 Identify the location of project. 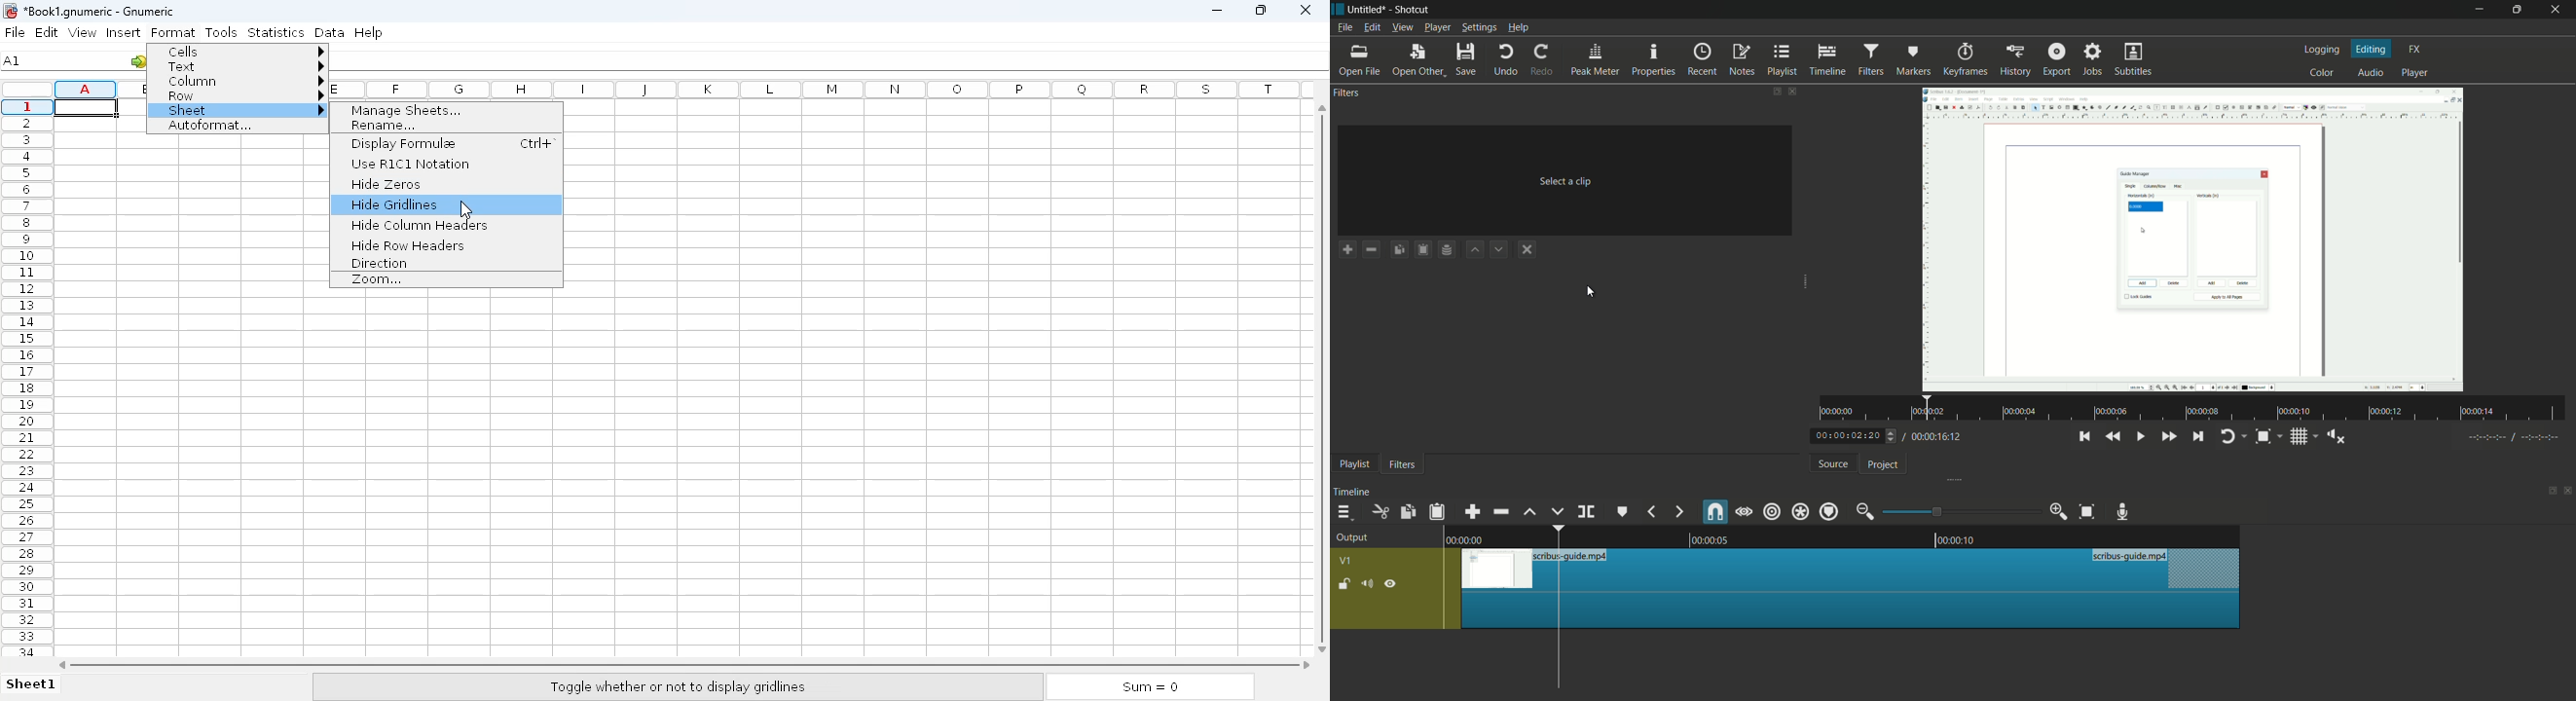
(1882, 465).